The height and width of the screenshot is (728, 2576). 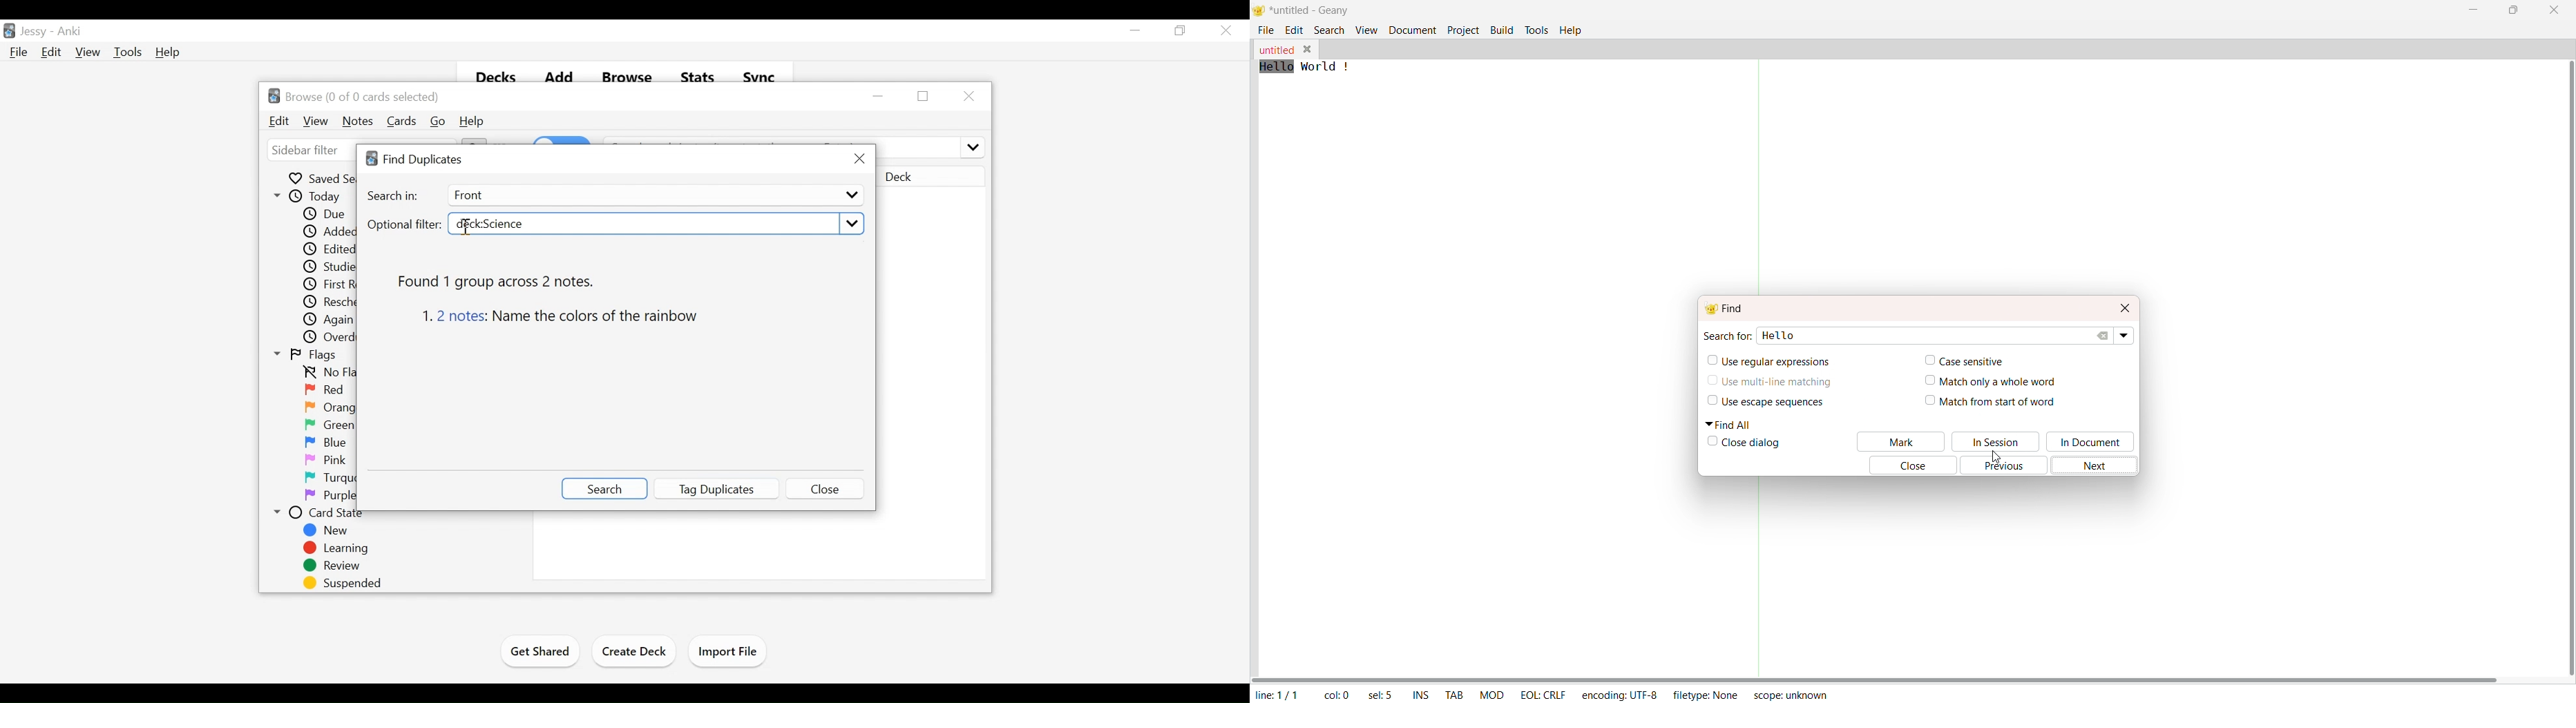 What do you see at coordinates (335, 548) in the screenshot?
I see `Learning` at bounding box center [335, 548].